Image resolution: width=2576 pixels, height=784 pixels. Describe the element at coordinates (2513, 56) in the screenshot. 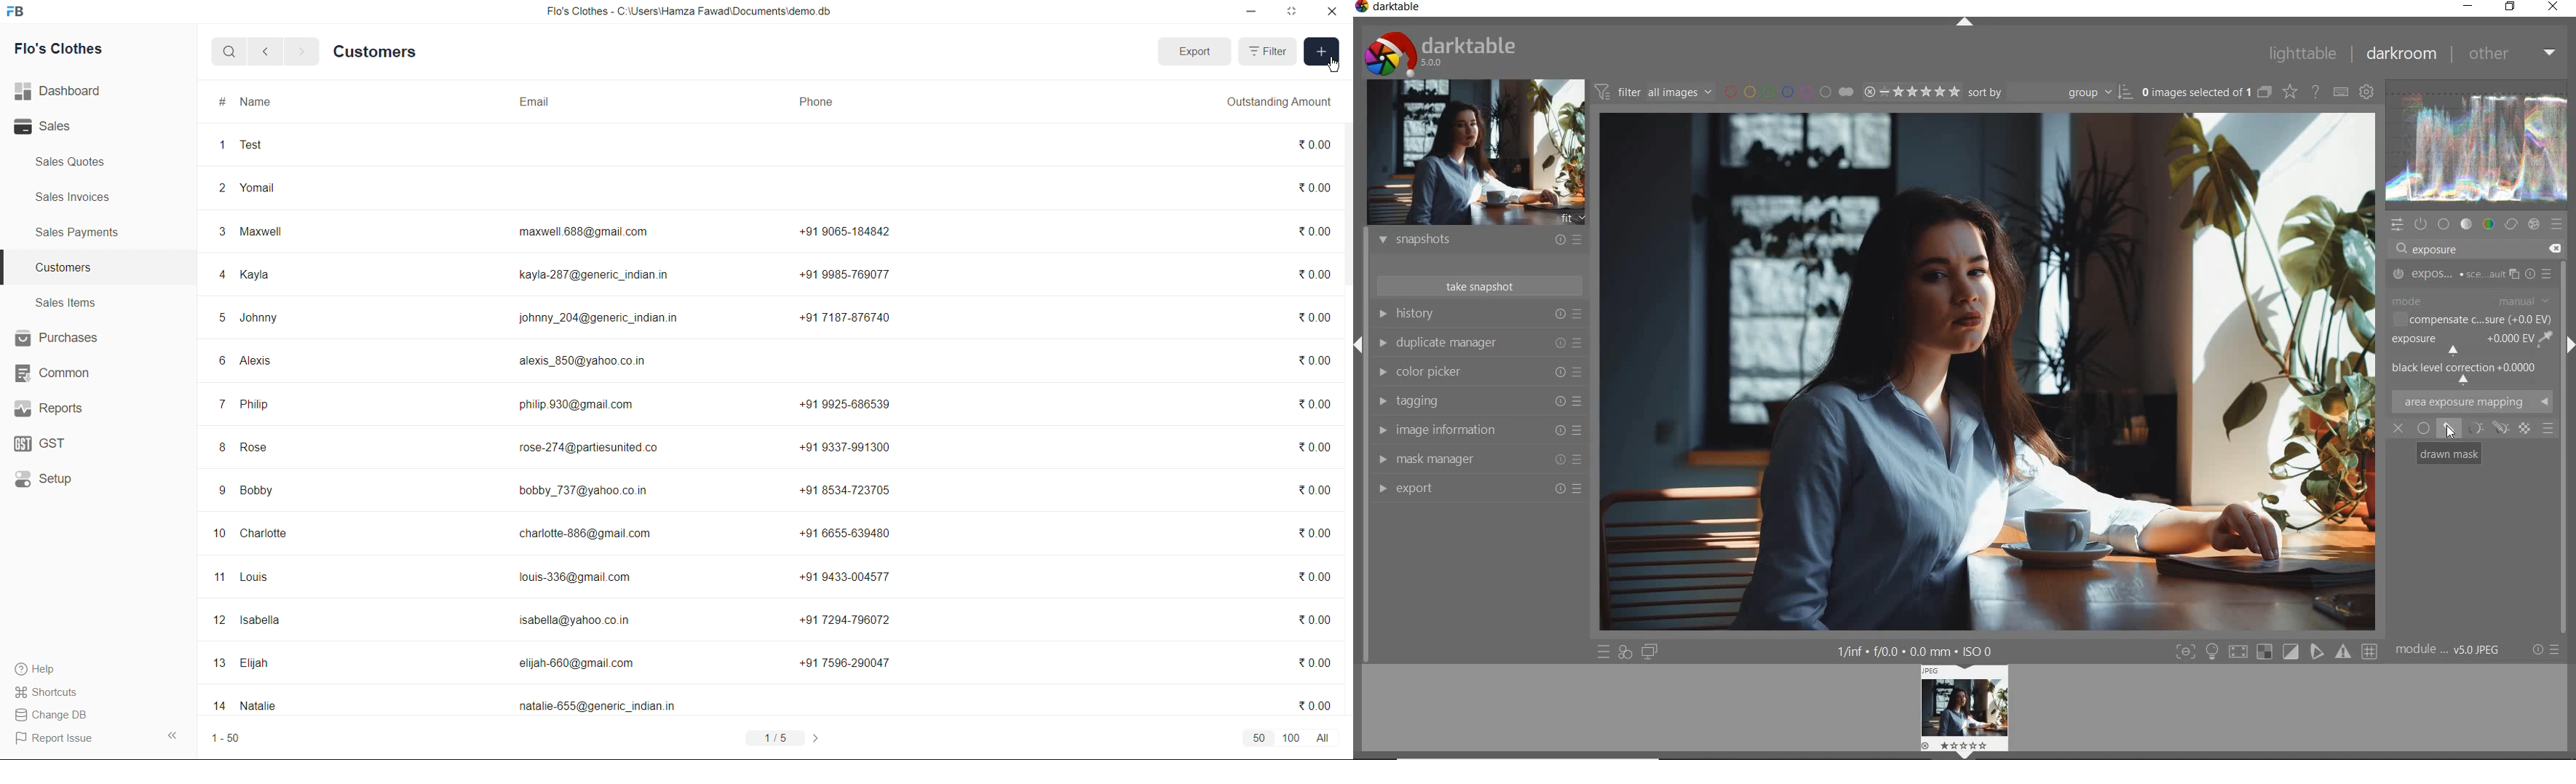

I see `other` at that location.